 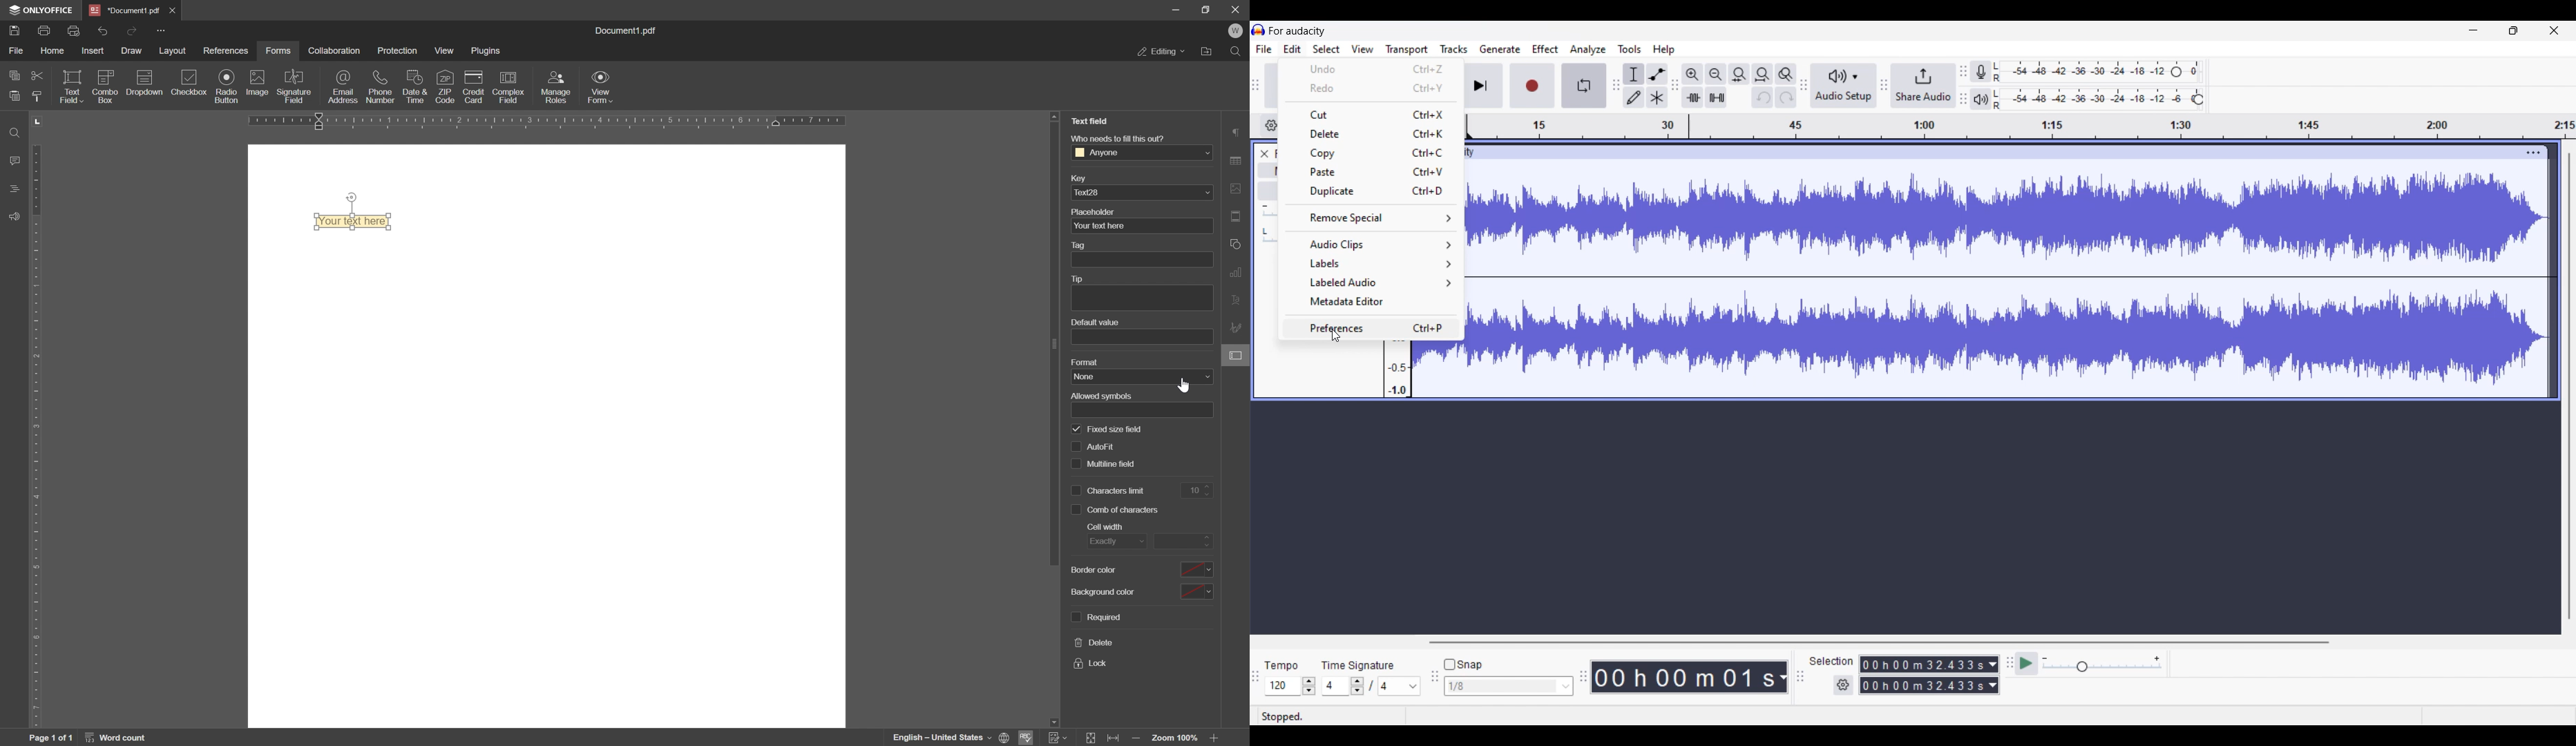 What do you see at coordinates (1692, 75) in the screenshot?
I see `Zoom in` at bounding box center [1692, 75].